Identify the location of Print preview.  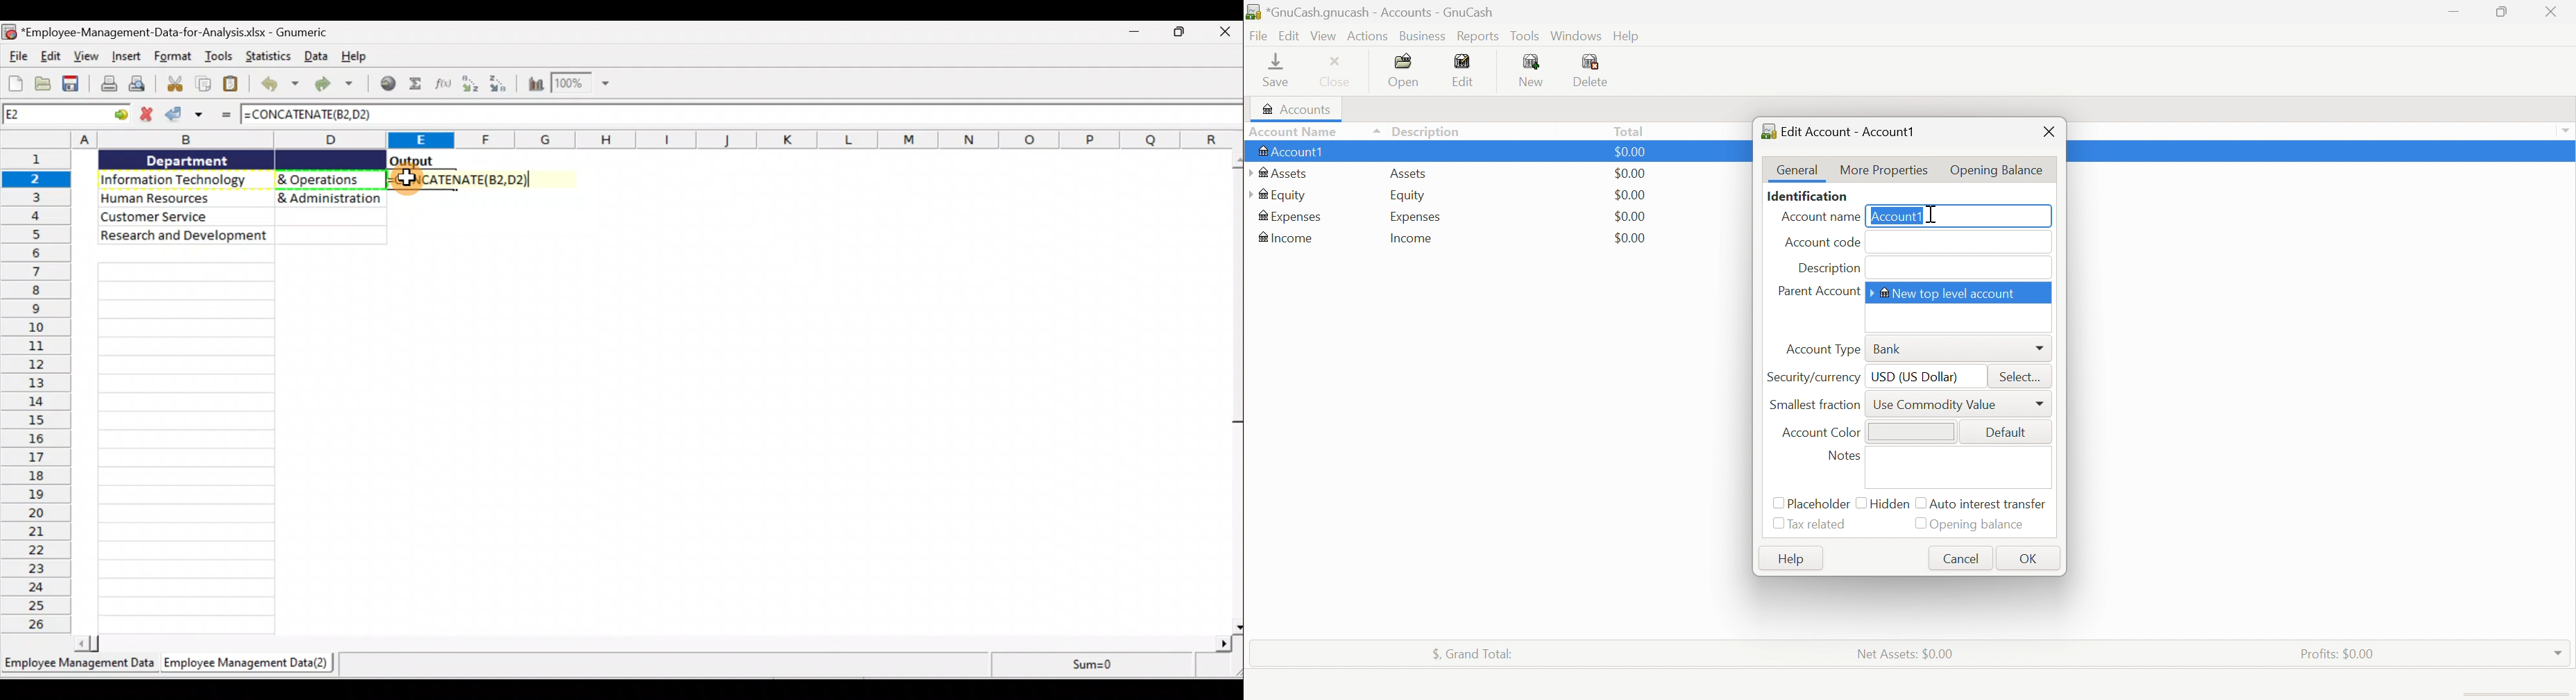
(141, 83).